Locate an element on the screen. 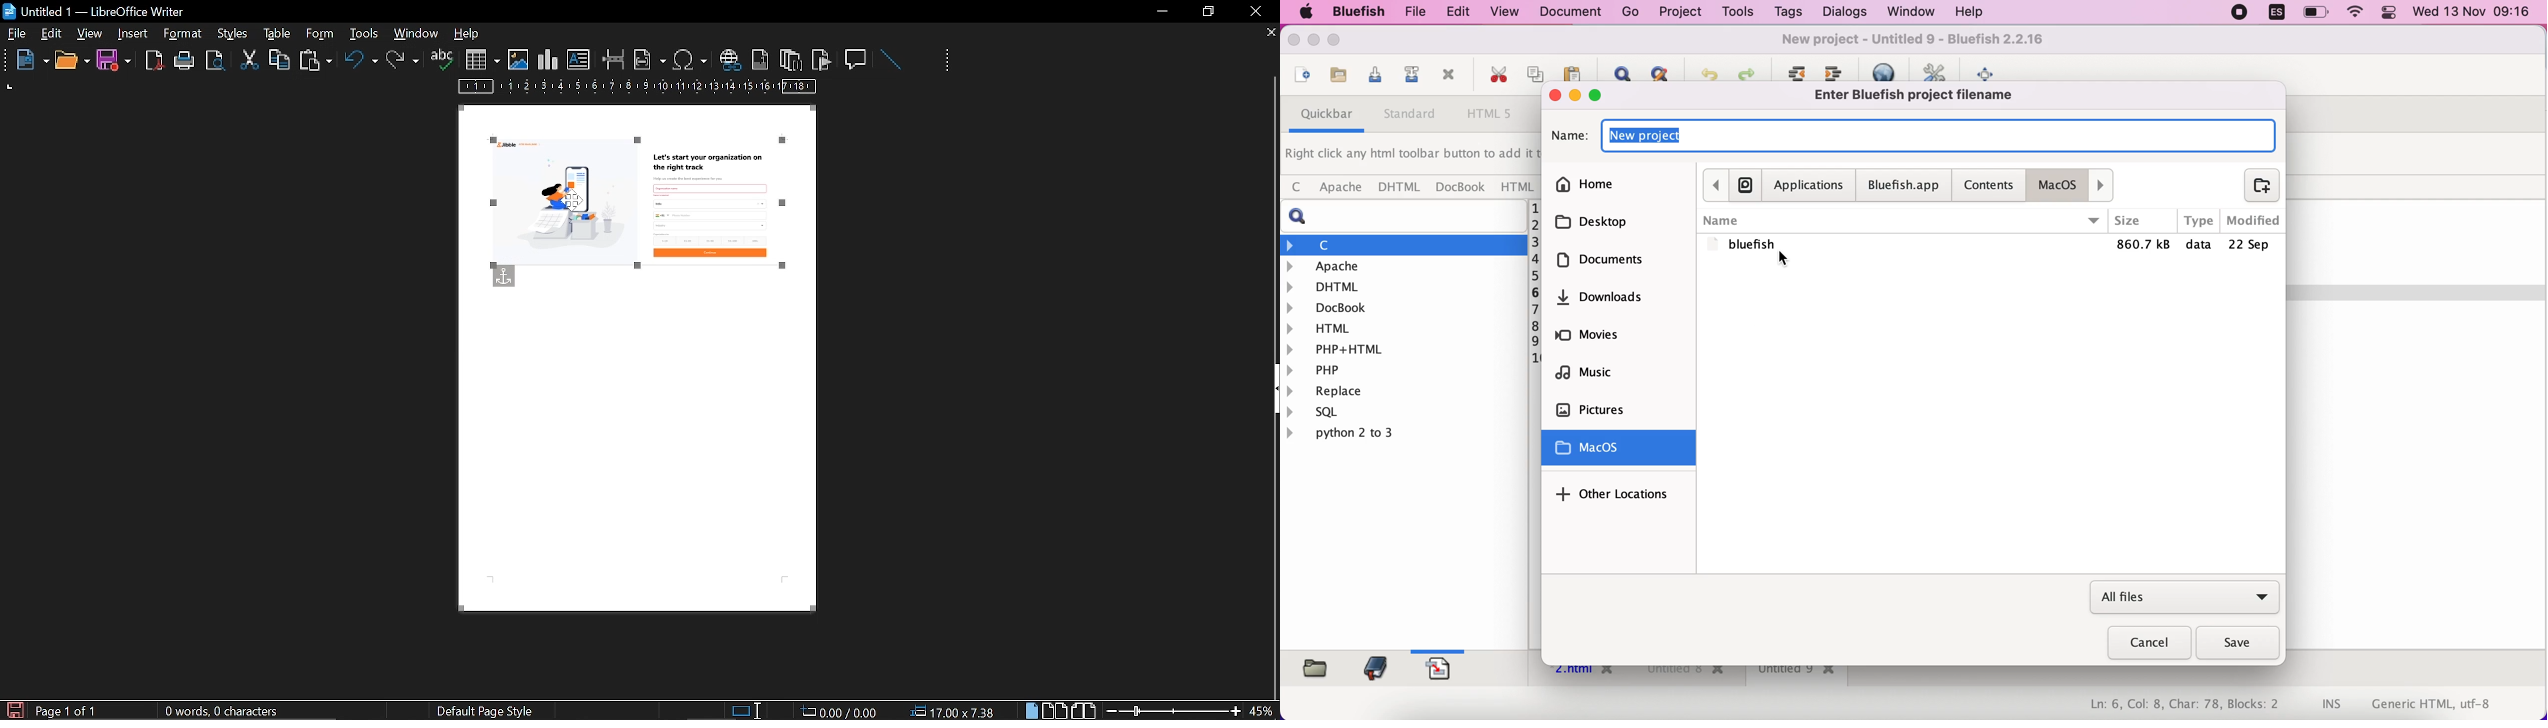 The height and width of the screenshot is (728, 2548). resize is located at coordinates (1314, 43).